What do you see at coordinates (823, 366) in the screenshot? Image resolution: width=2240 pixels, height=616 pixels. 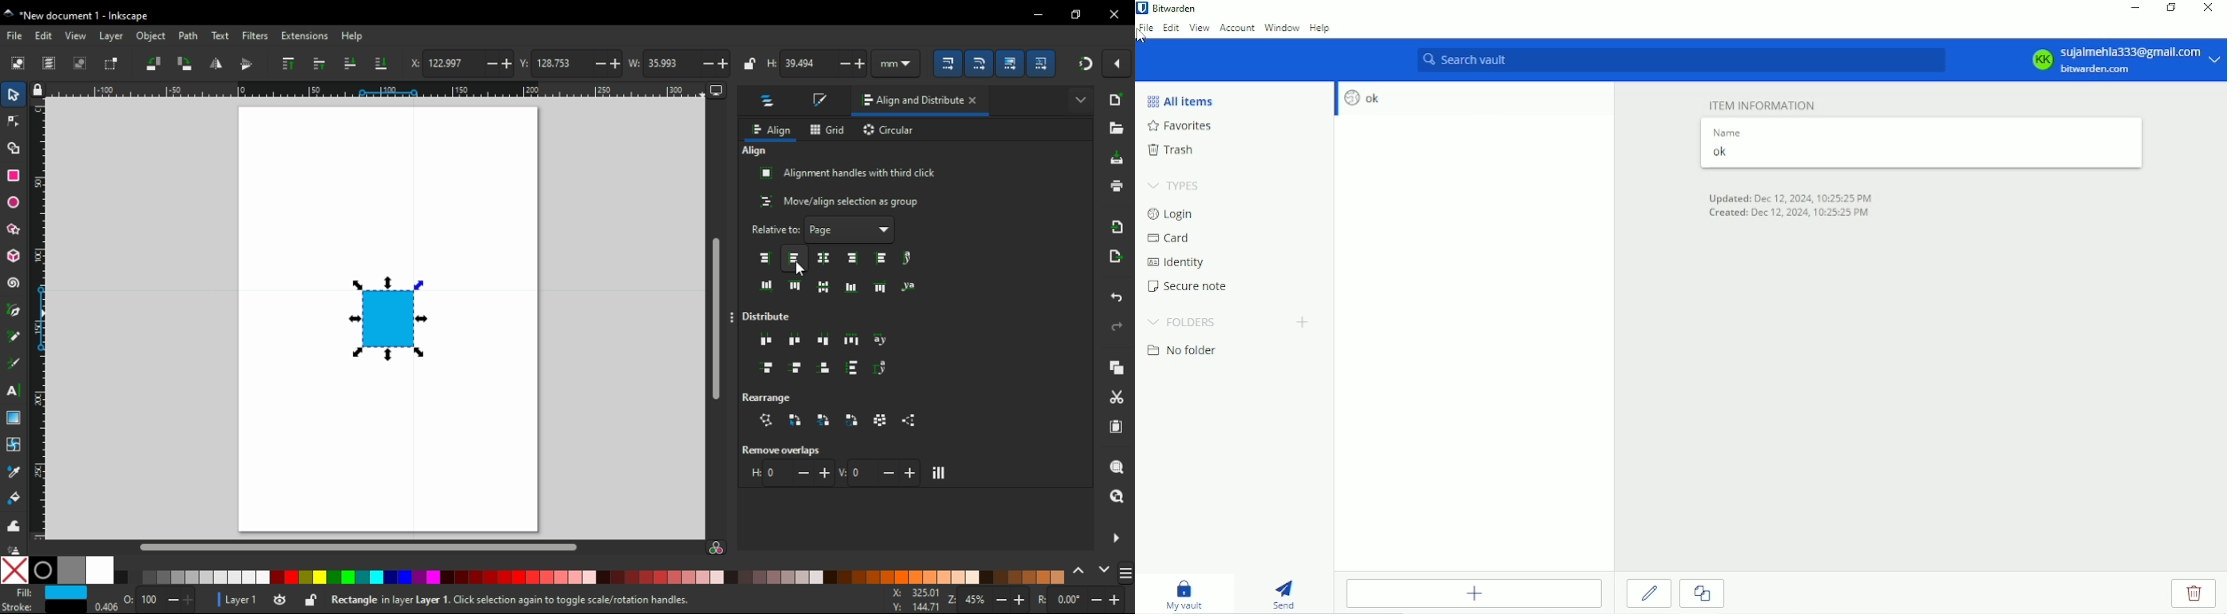 I see `distribute vertically with even spacing between bottom edges` at bounding box center [823, 366].